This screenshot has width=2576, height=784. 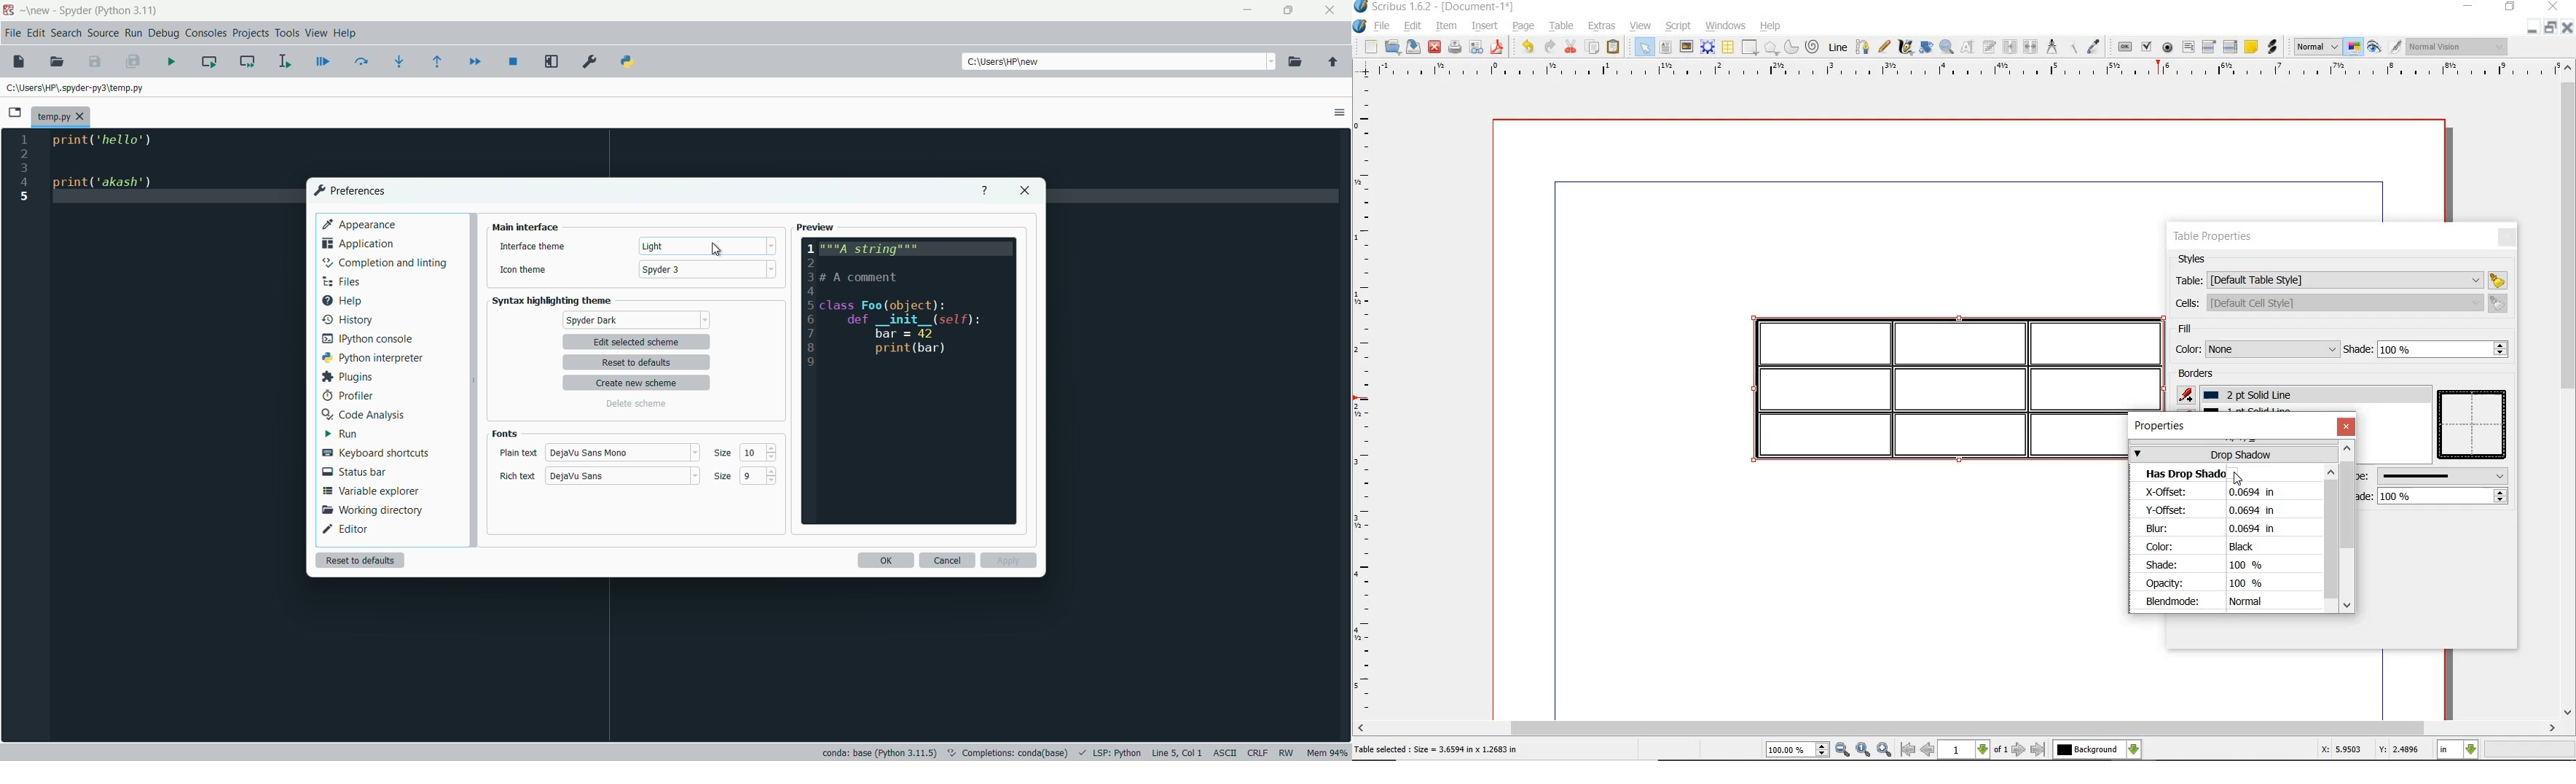 What do you see at coordinates (635, 404) in the screenshot?
I see `delete scheme` at bounding box center [635, 404].